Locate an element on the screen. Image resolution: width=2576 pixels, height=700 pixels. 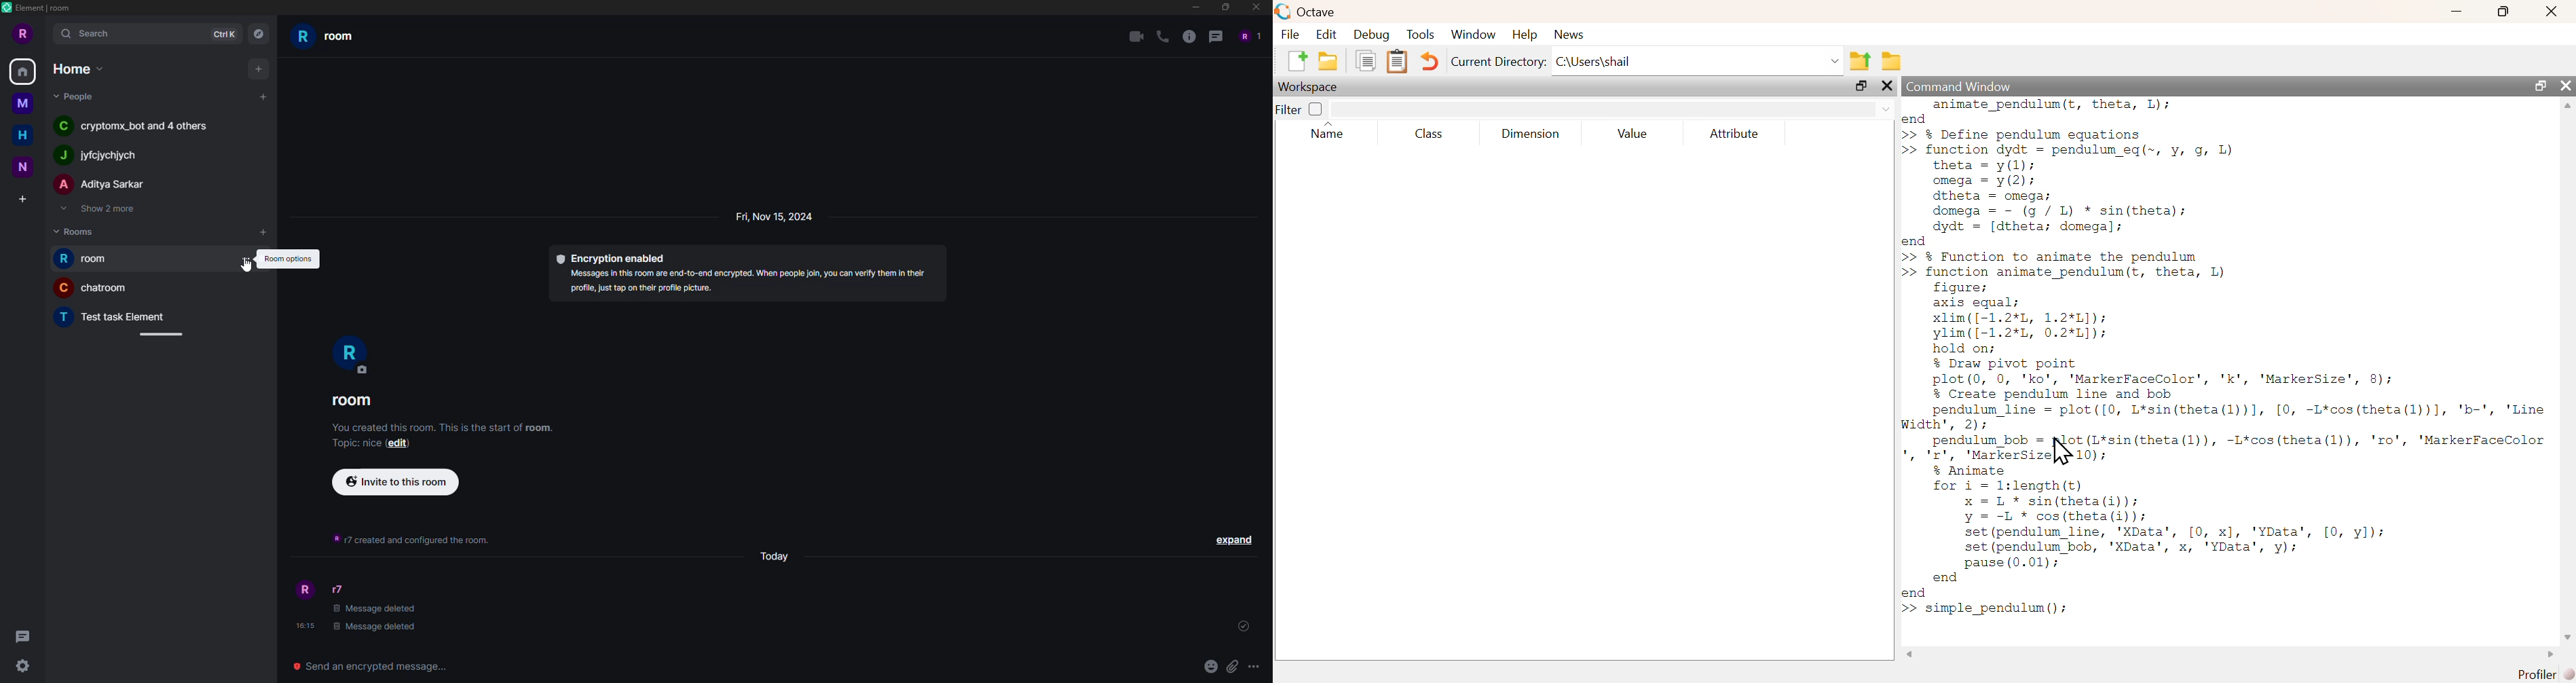
r7 is located at coordinates (337, 589).